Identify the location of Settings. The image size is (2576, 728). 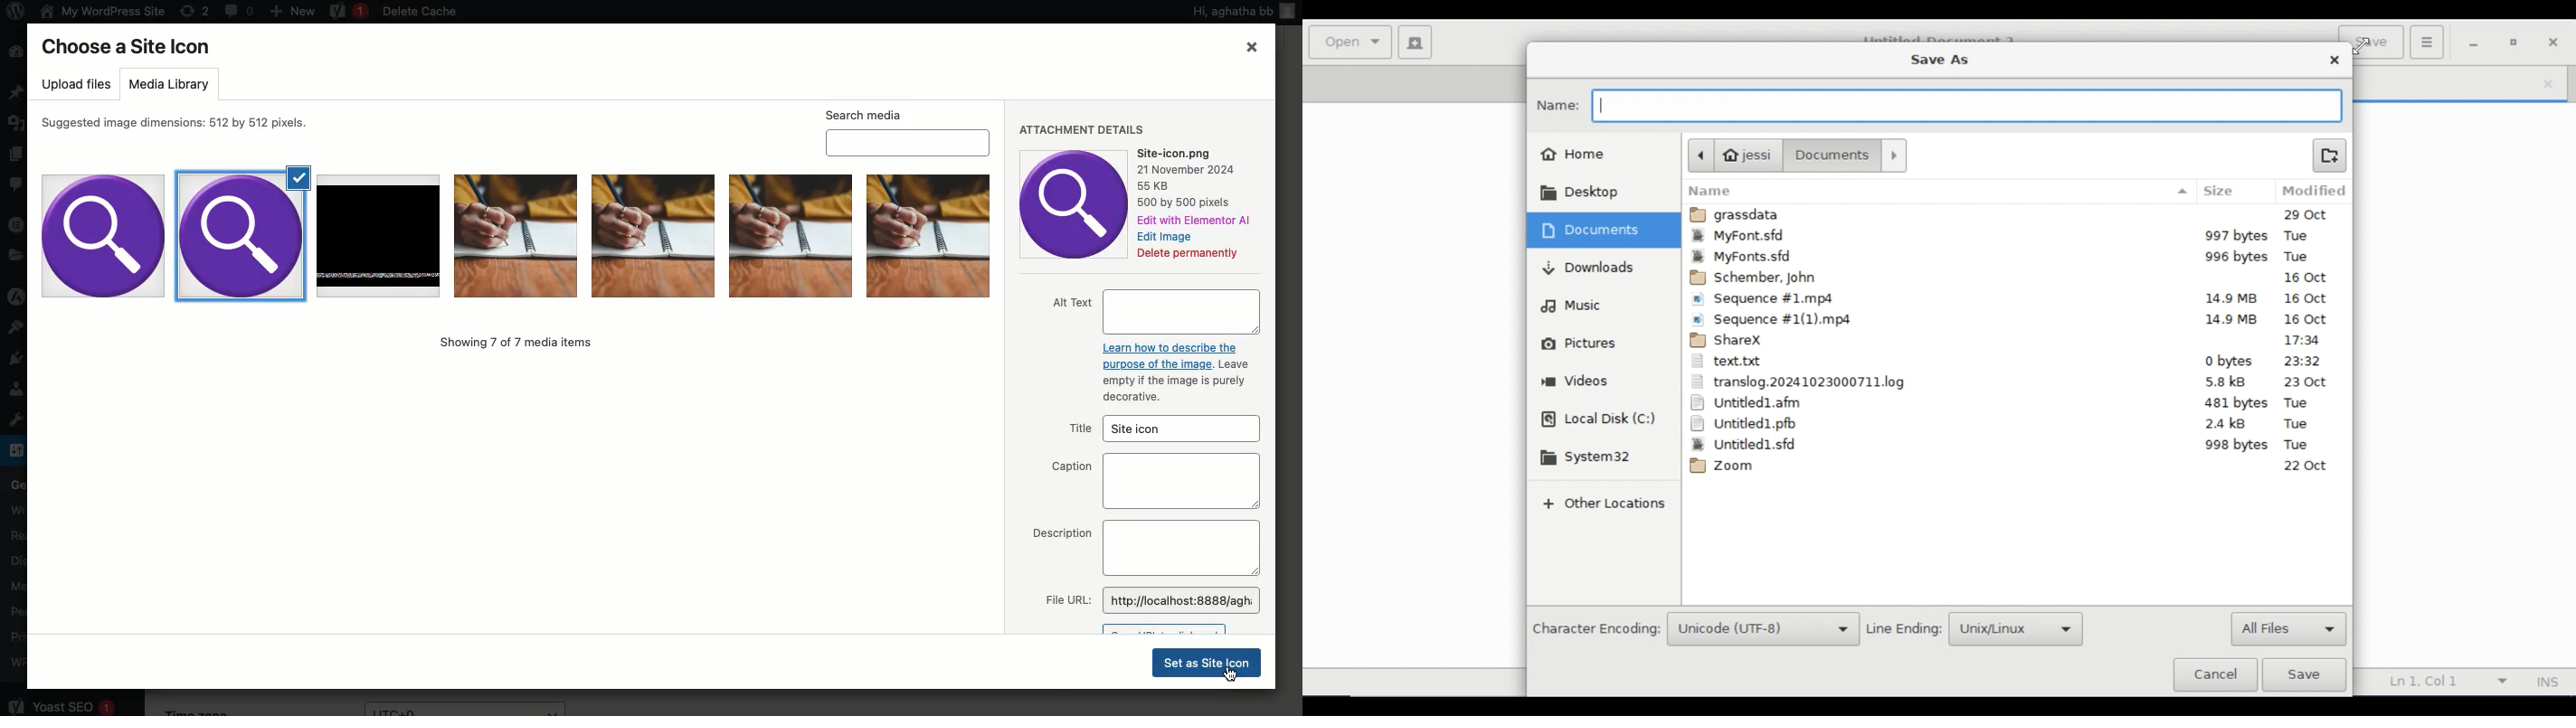
(16, 449).